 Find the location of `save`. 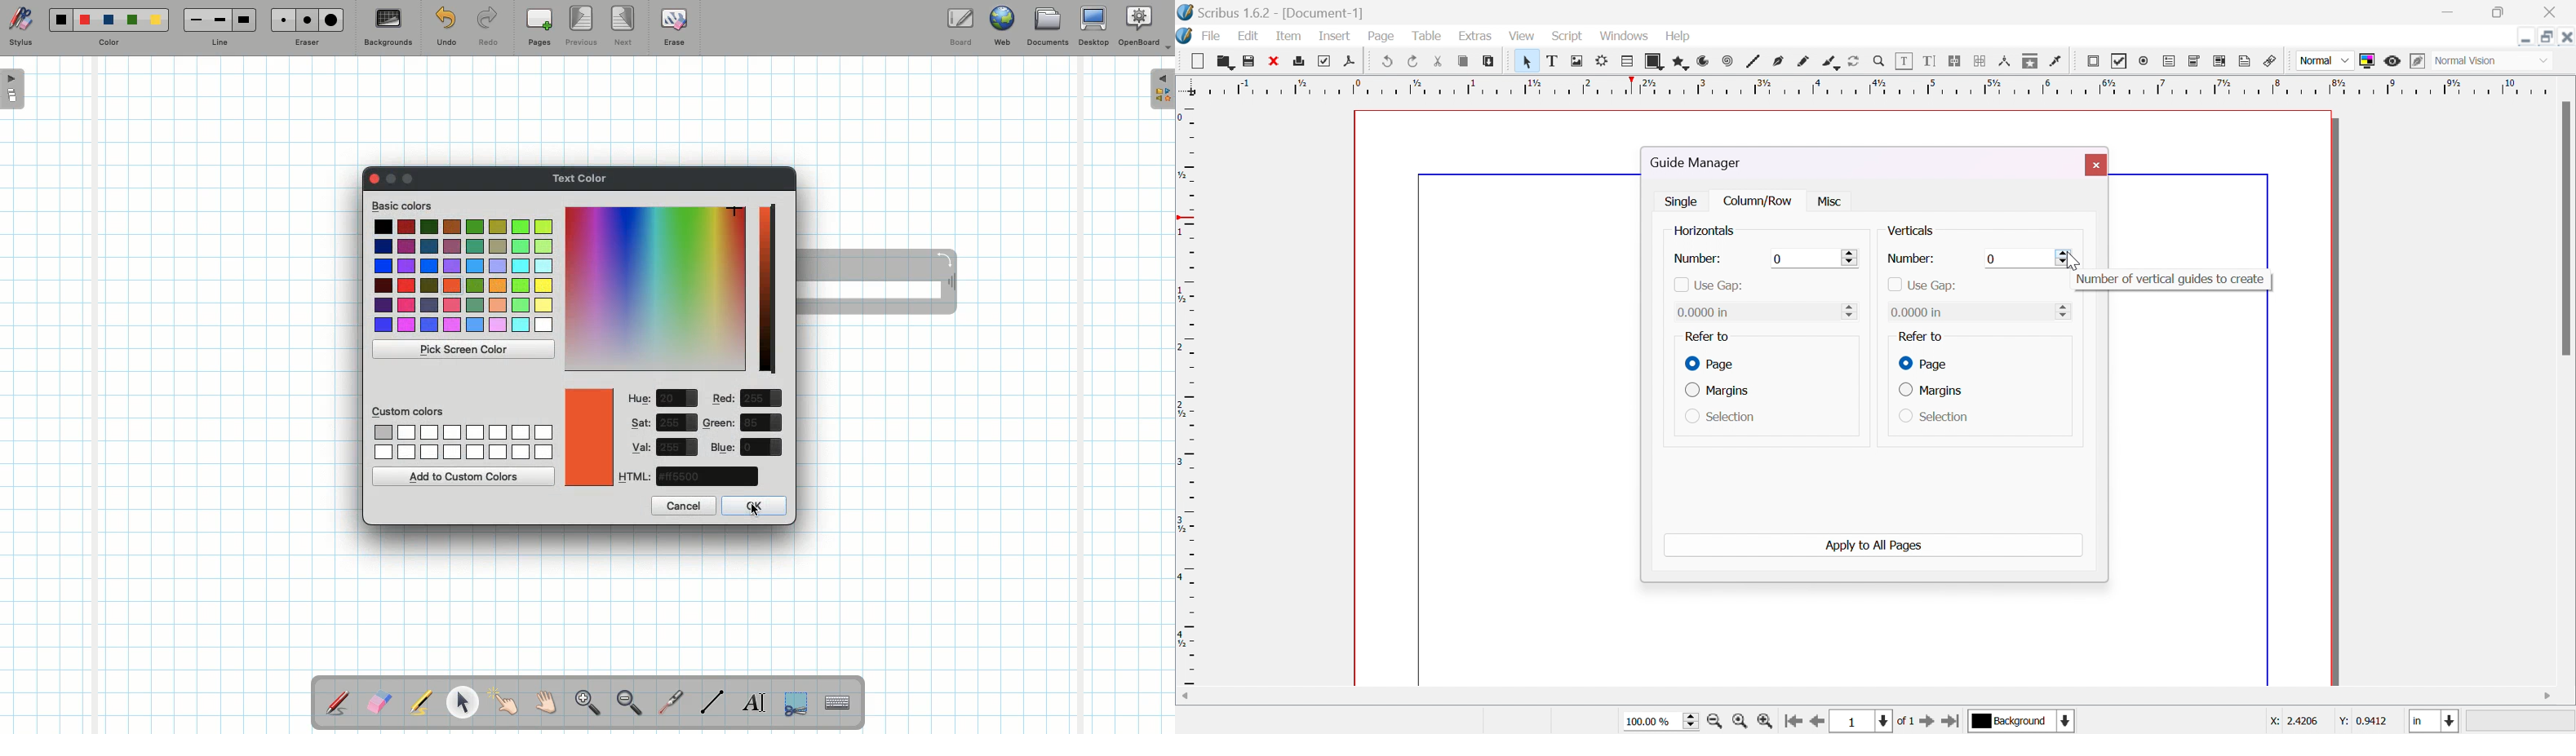

save is located at coordinates (1247, 62).